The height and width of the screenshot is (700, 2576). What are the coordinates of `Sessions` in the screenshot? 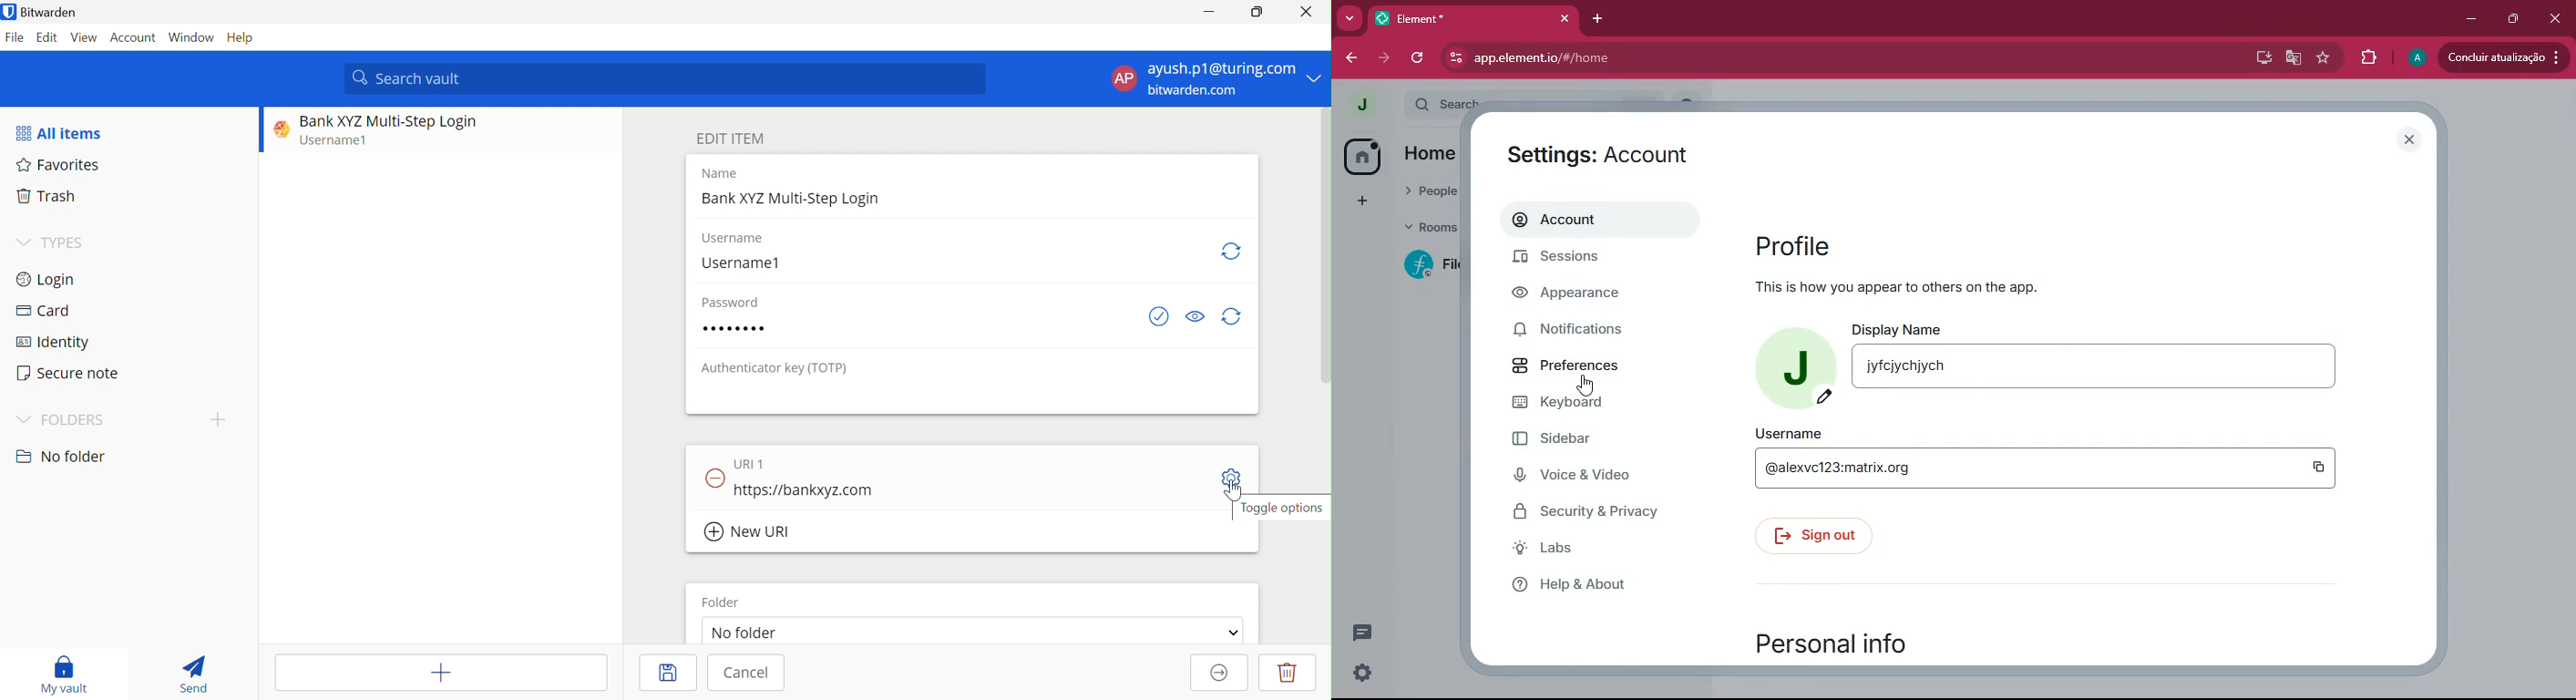 It's located at (1574, 257).